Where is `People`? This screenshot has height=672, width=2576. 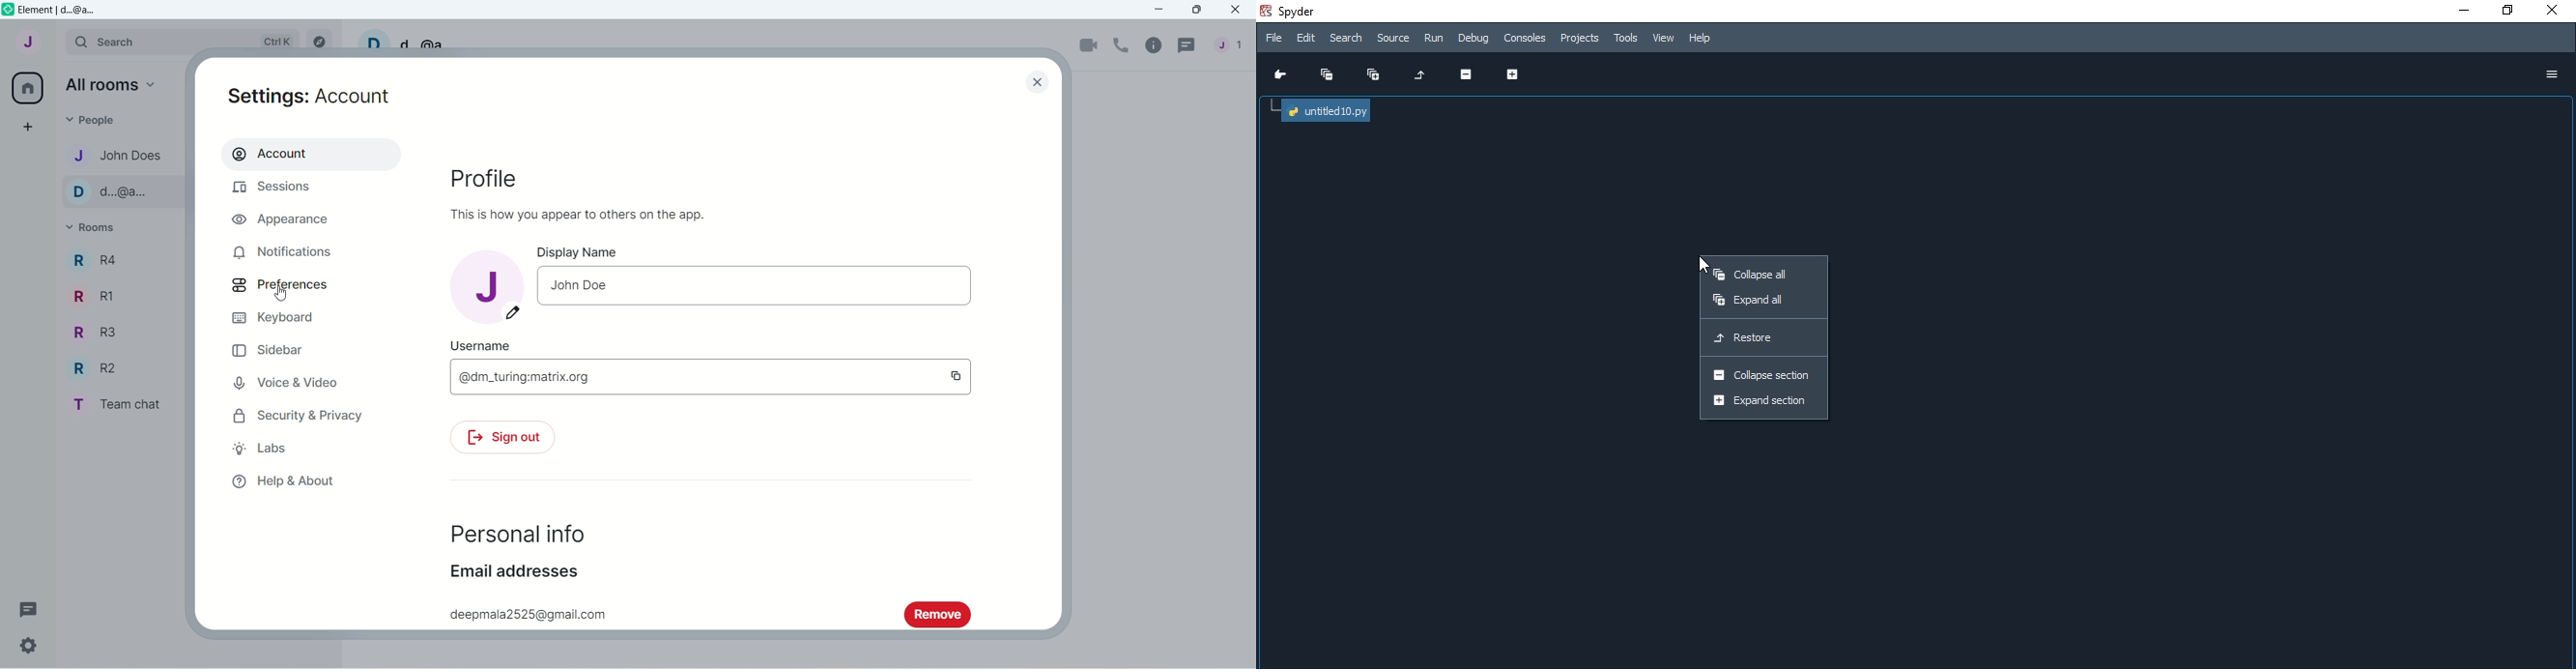 People is located at coordinates (97, 119).